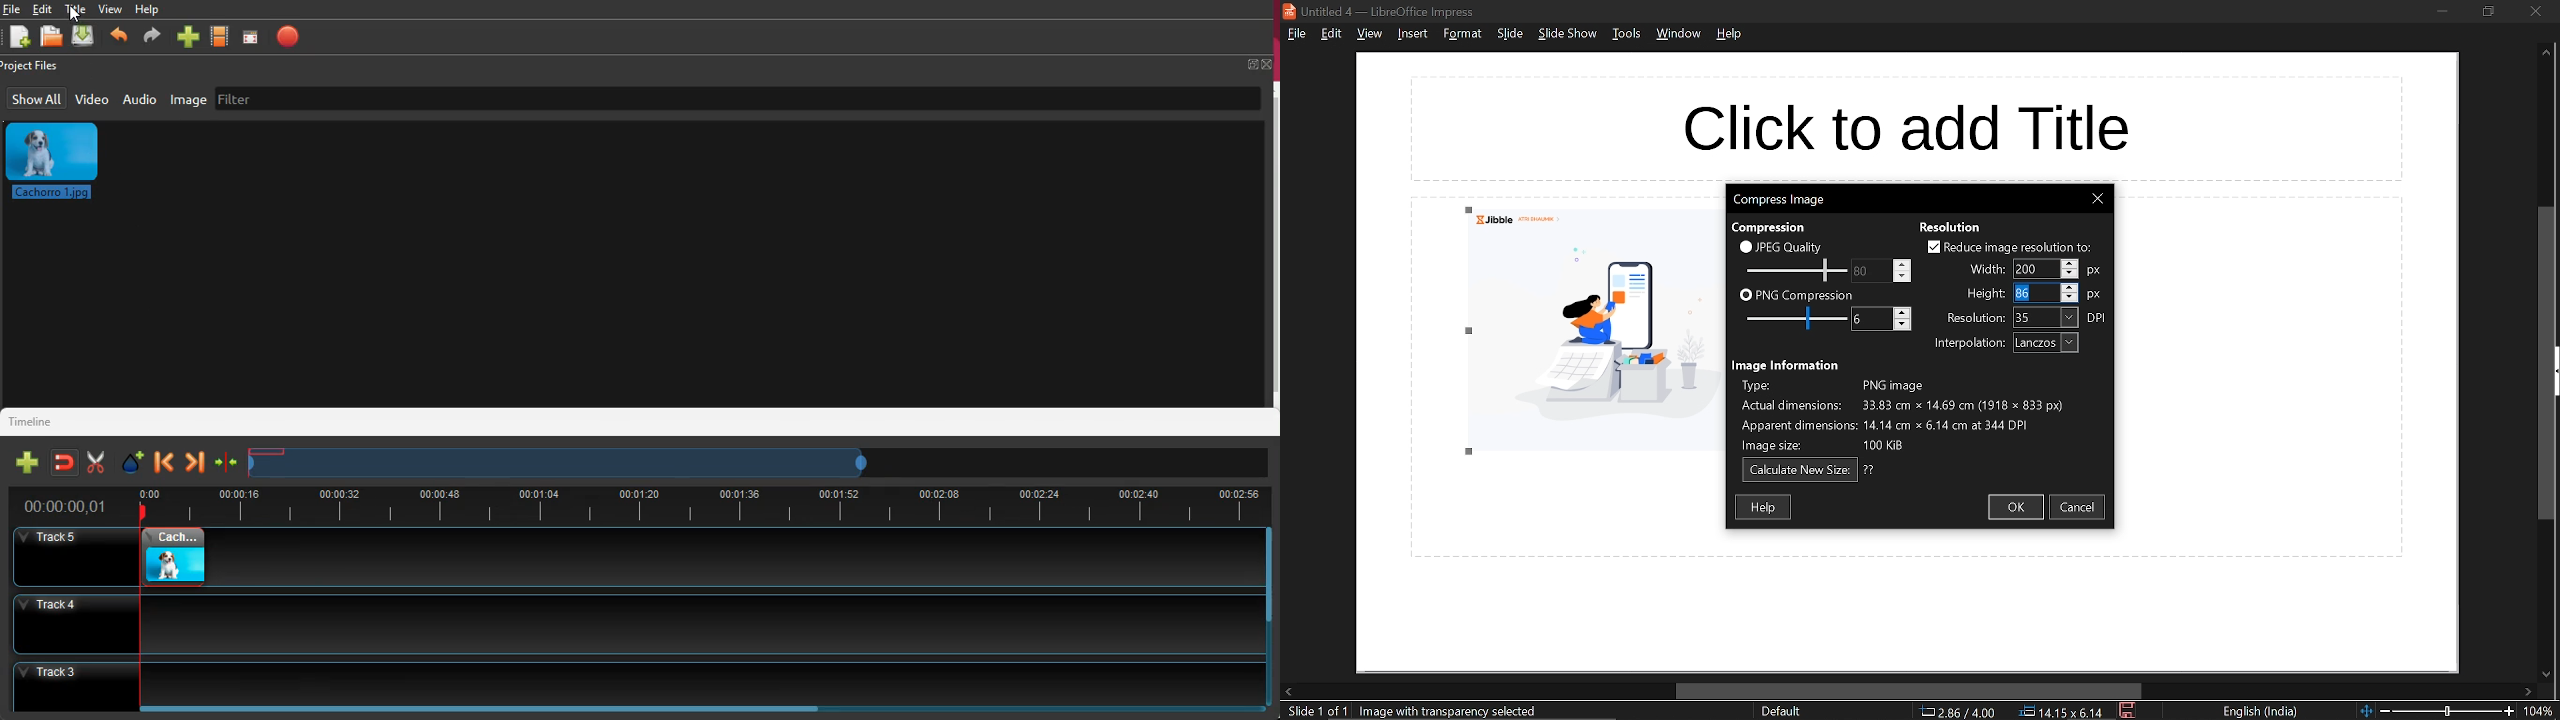 The height and width of the screenshot is (728, 2576). Describe the element at coordinates (60, 161) in the screenshot. I see `image` at that location.